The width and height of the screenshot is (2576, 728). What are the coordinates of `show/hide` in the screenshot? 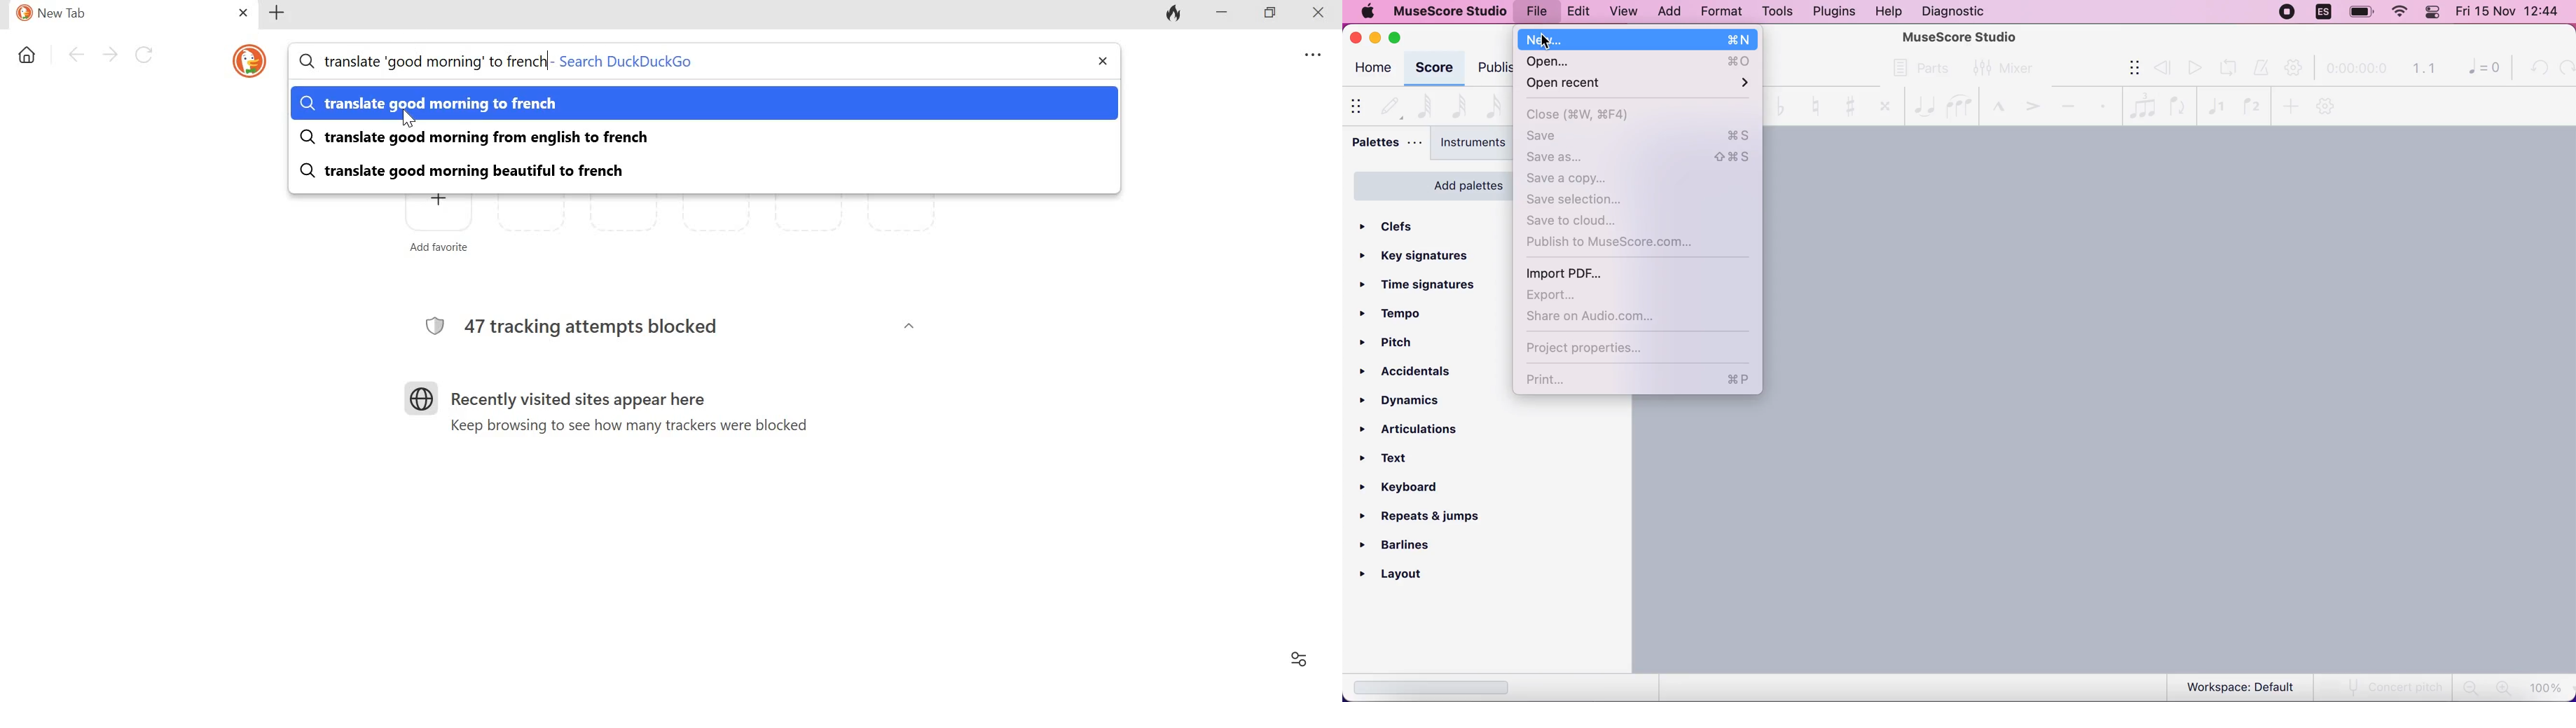 It's located at (1359, 105).